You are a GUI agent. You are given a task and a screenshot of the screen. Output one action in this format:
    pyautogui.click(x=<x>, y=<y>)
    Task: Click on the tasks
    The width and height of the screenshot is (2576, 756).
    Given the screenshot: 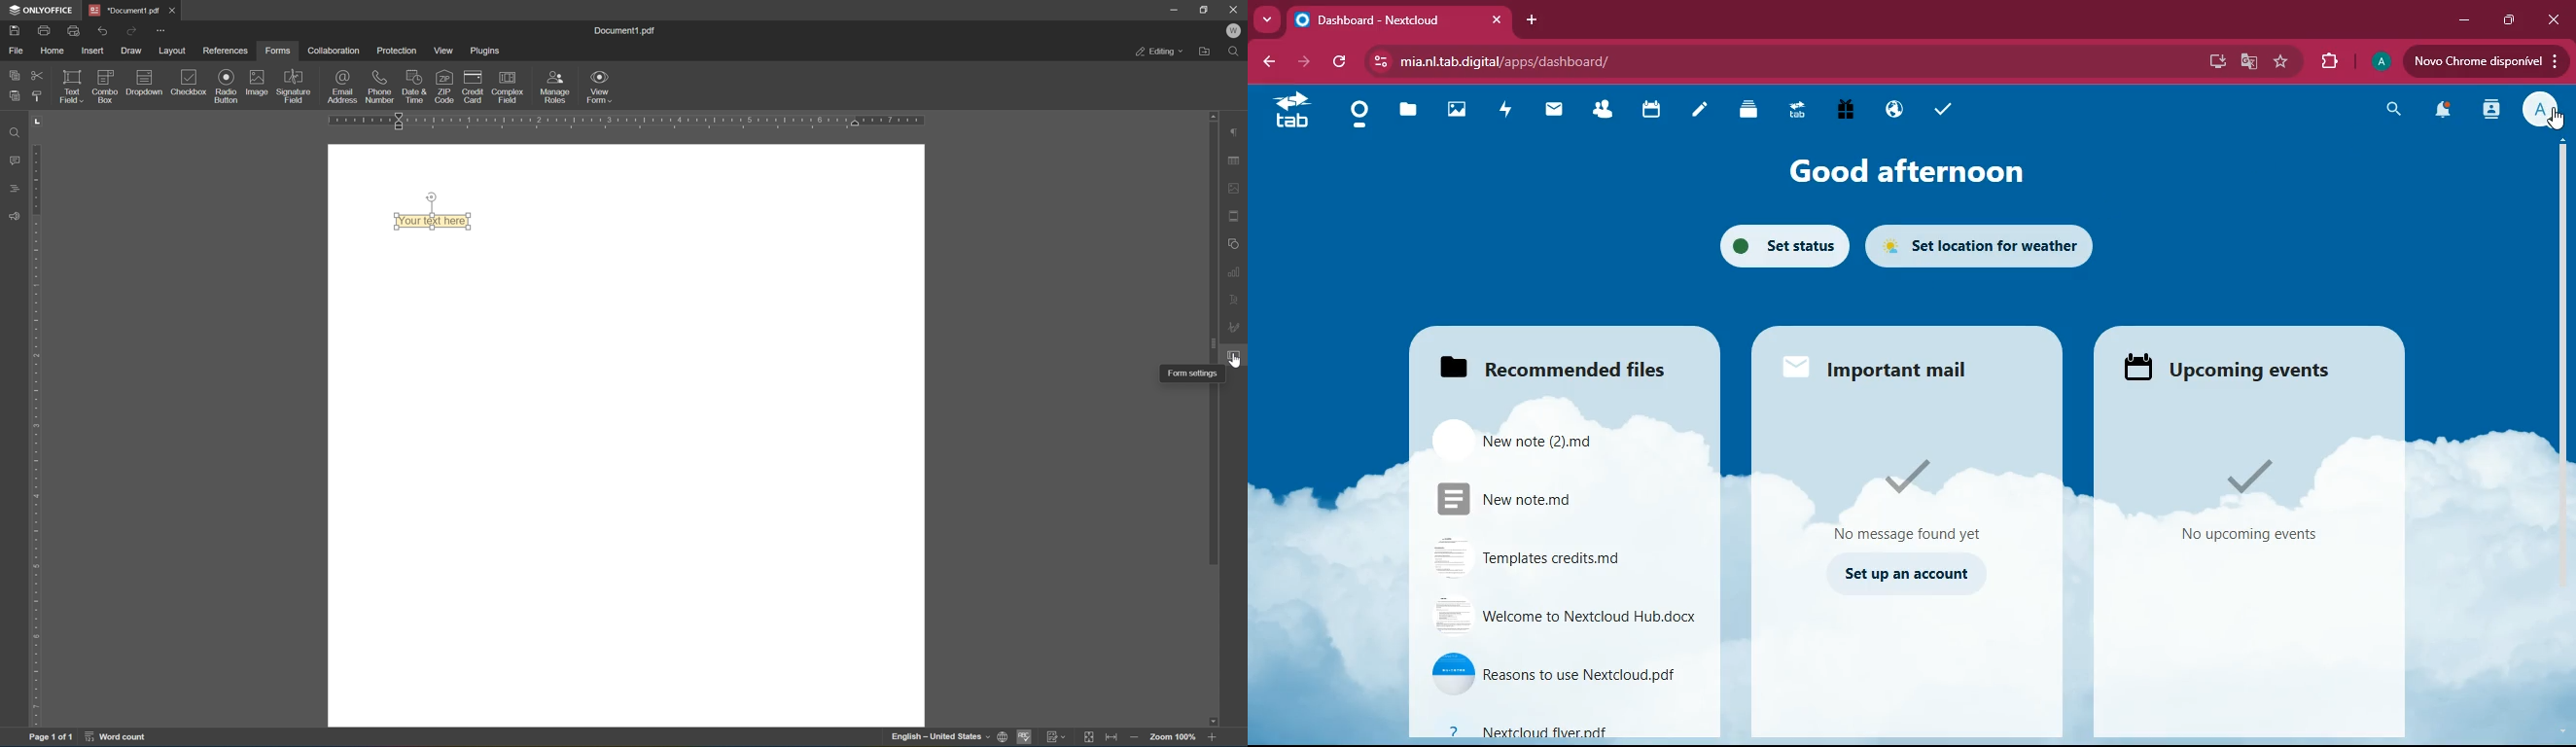 What is the action you would take?
    pyautogui.click(x=1938, y=109)
    